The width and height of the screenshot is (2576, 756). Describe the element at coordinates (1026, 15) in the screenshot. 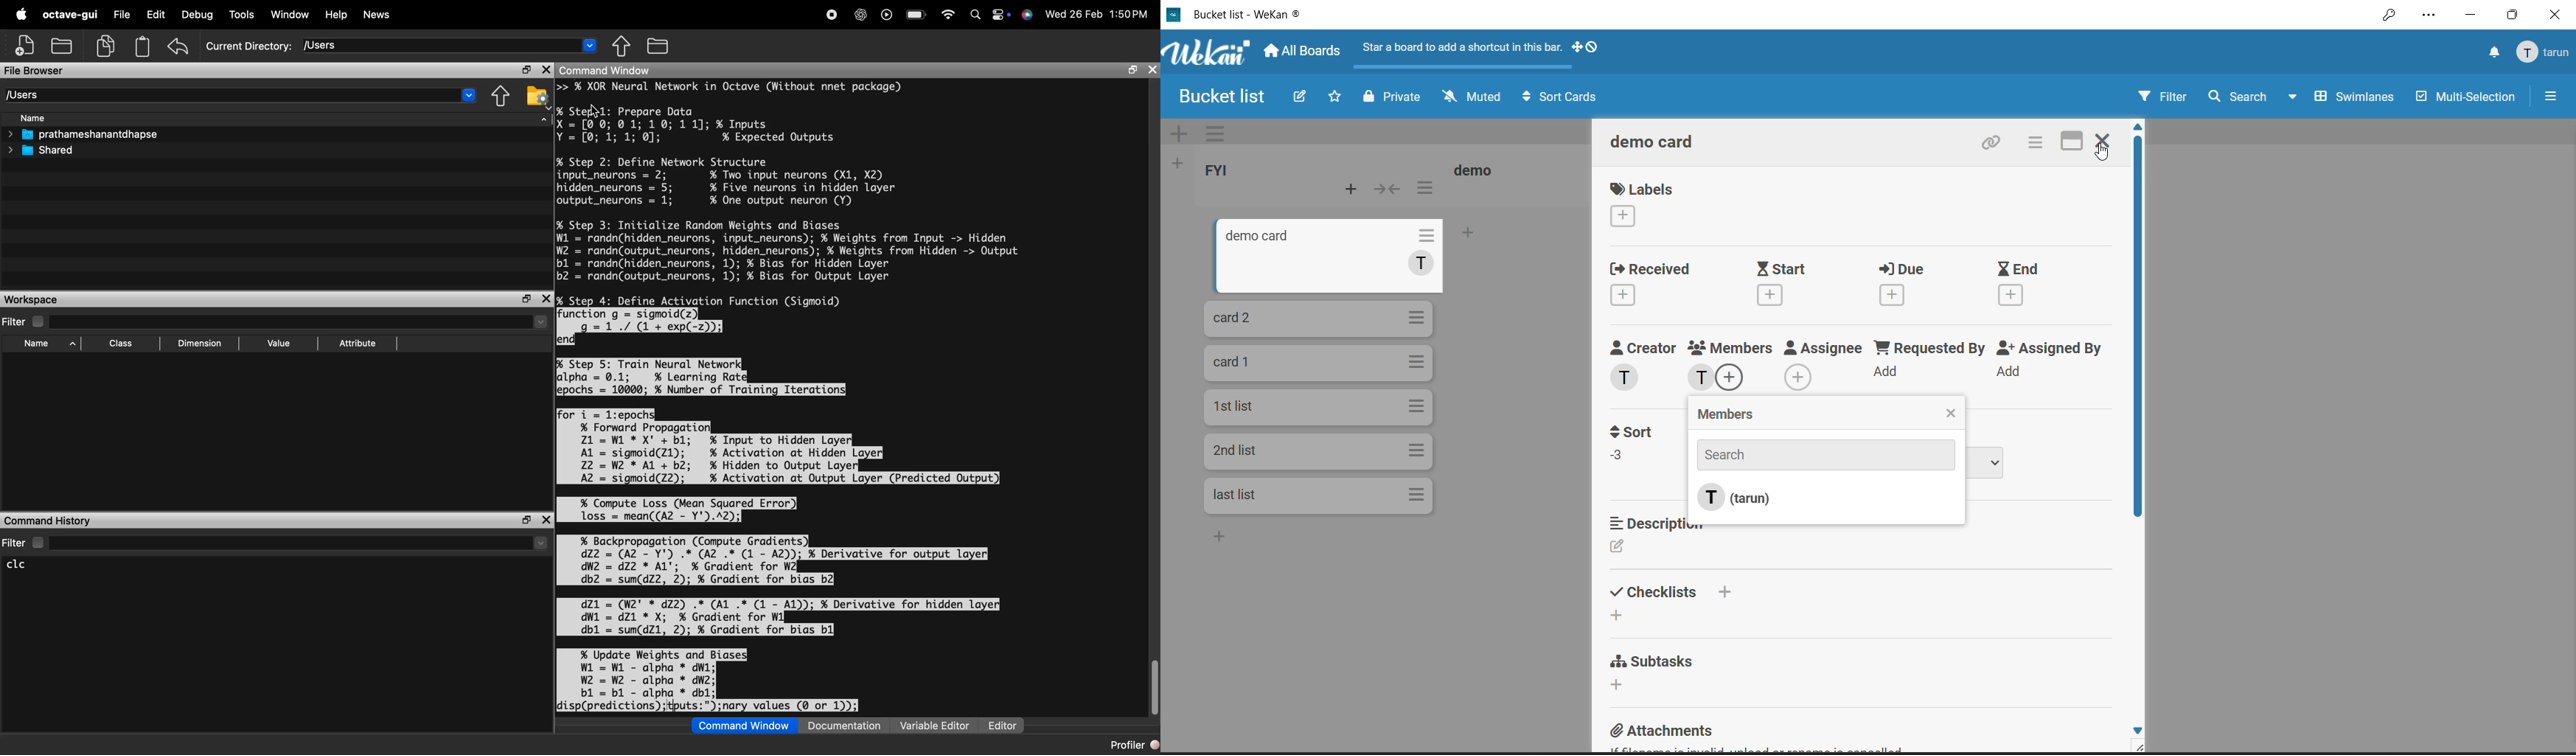

I see `Siri` at that location.